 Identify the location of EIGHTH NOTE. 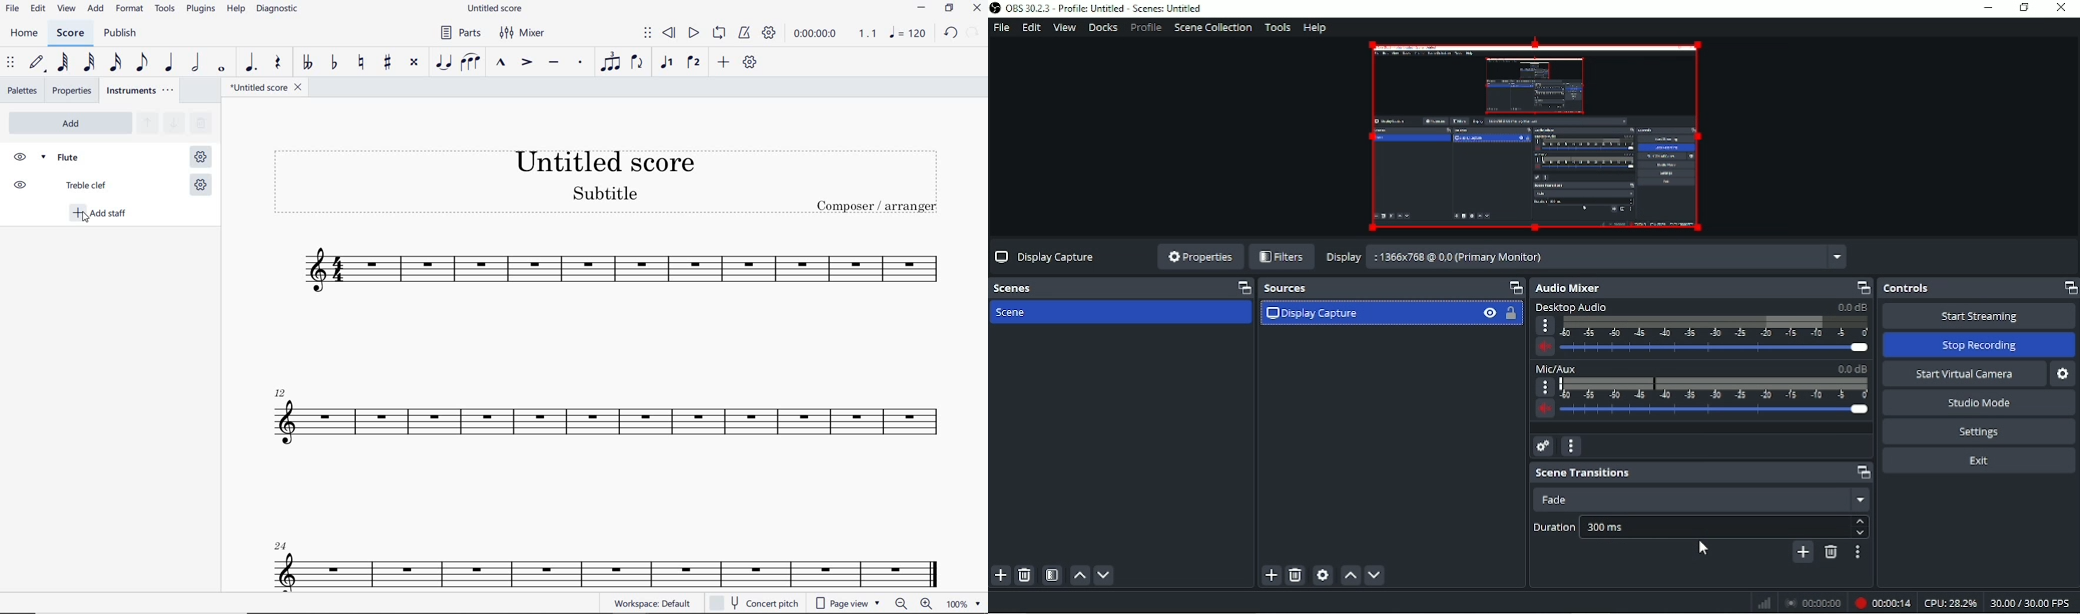
(142, 63).